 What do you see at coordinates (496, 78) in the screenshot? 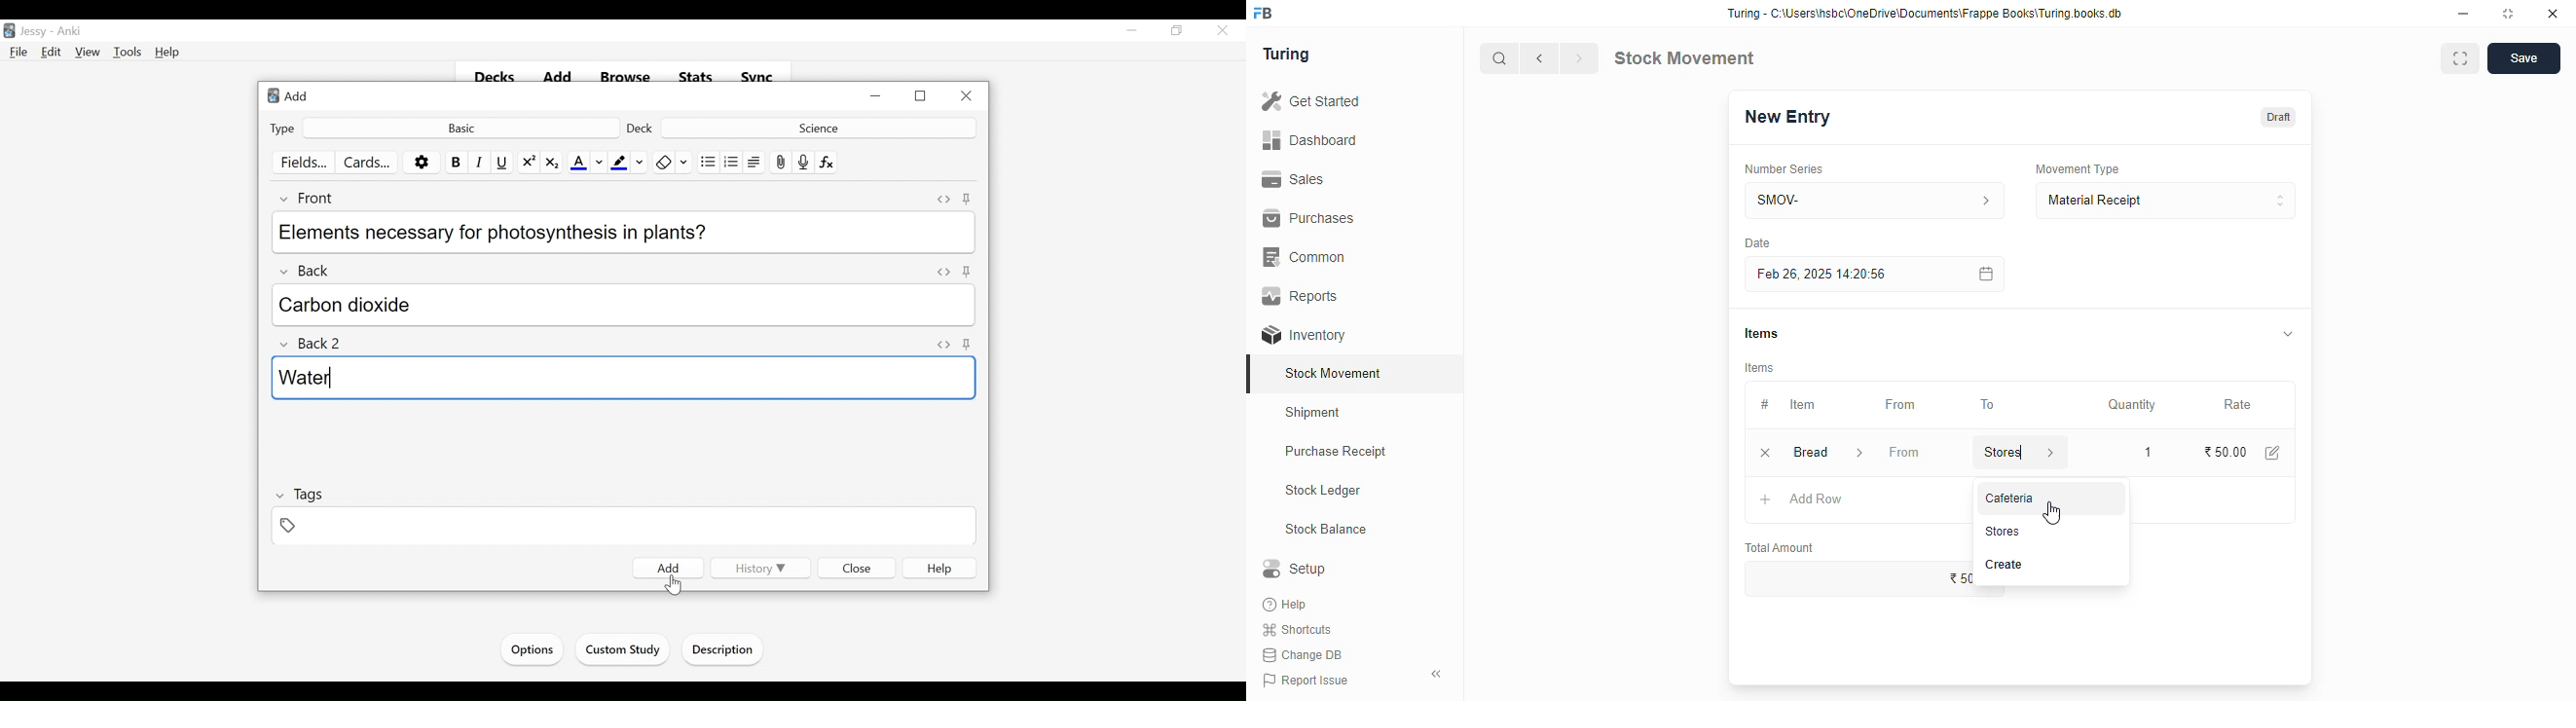
I see `Decks` at bounding box center [496, 78].